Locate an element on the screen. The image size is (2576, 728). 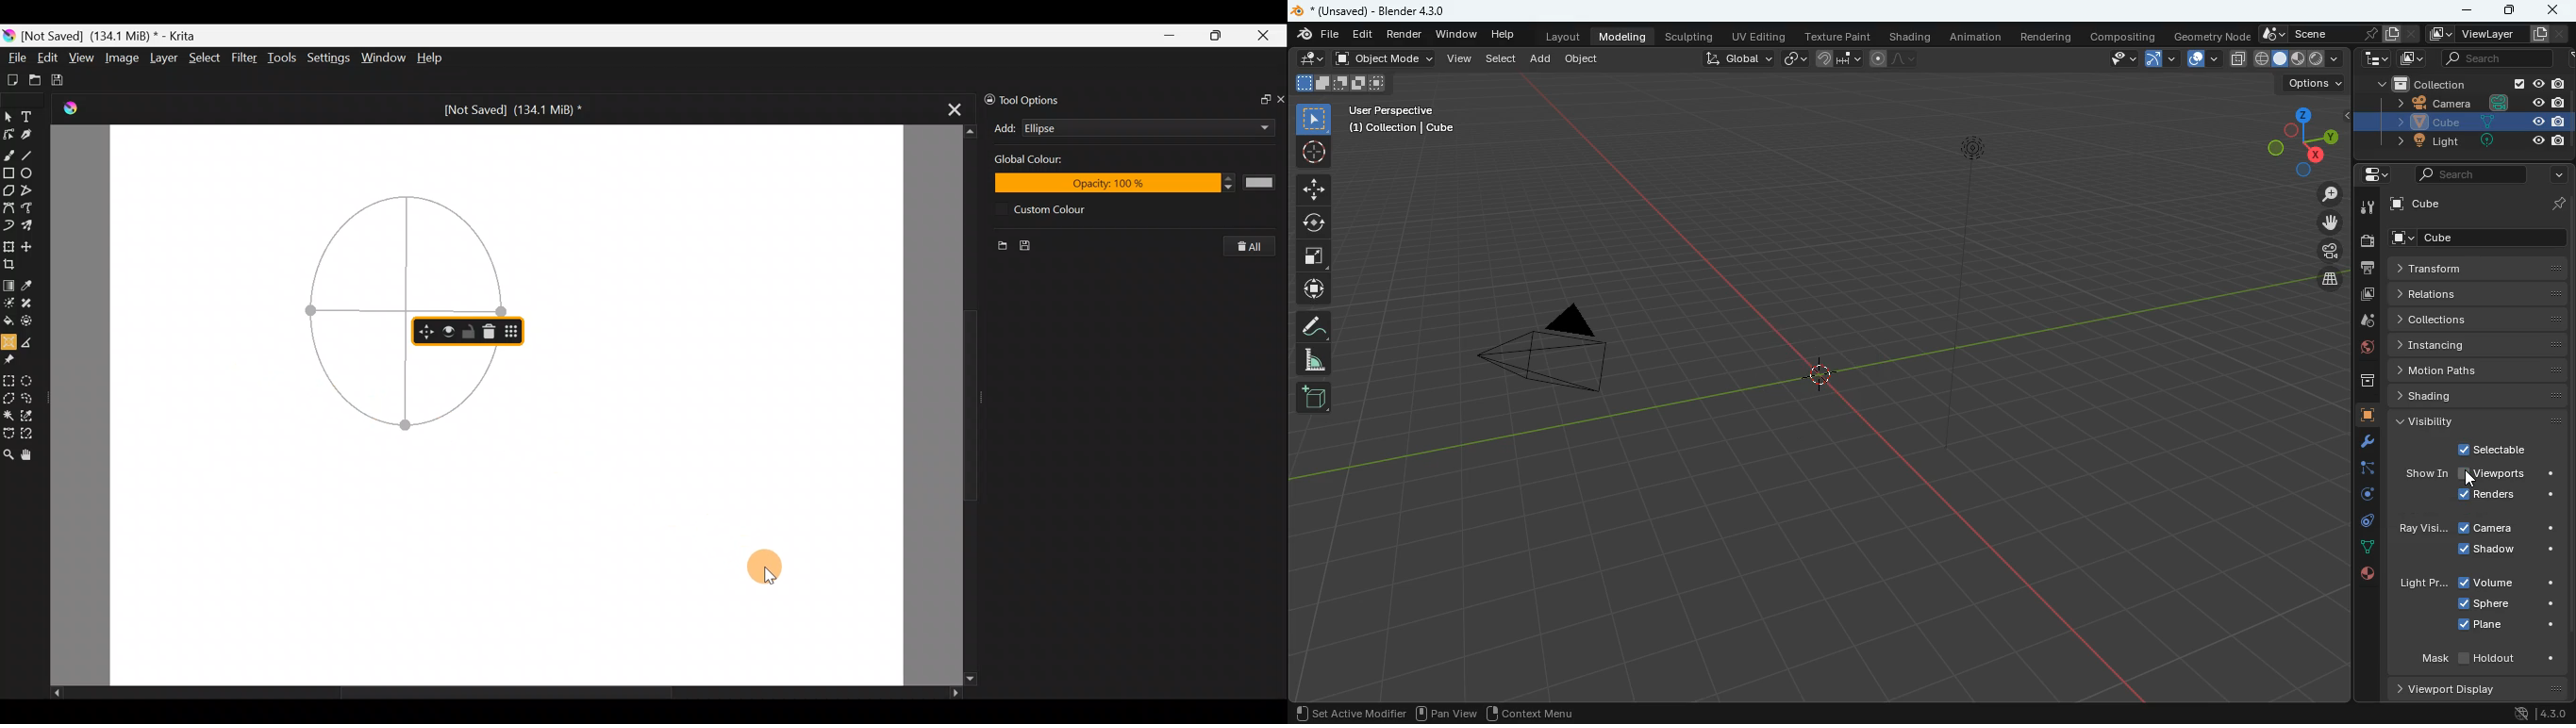
Ellipse is located at coordinates (1127, 128).